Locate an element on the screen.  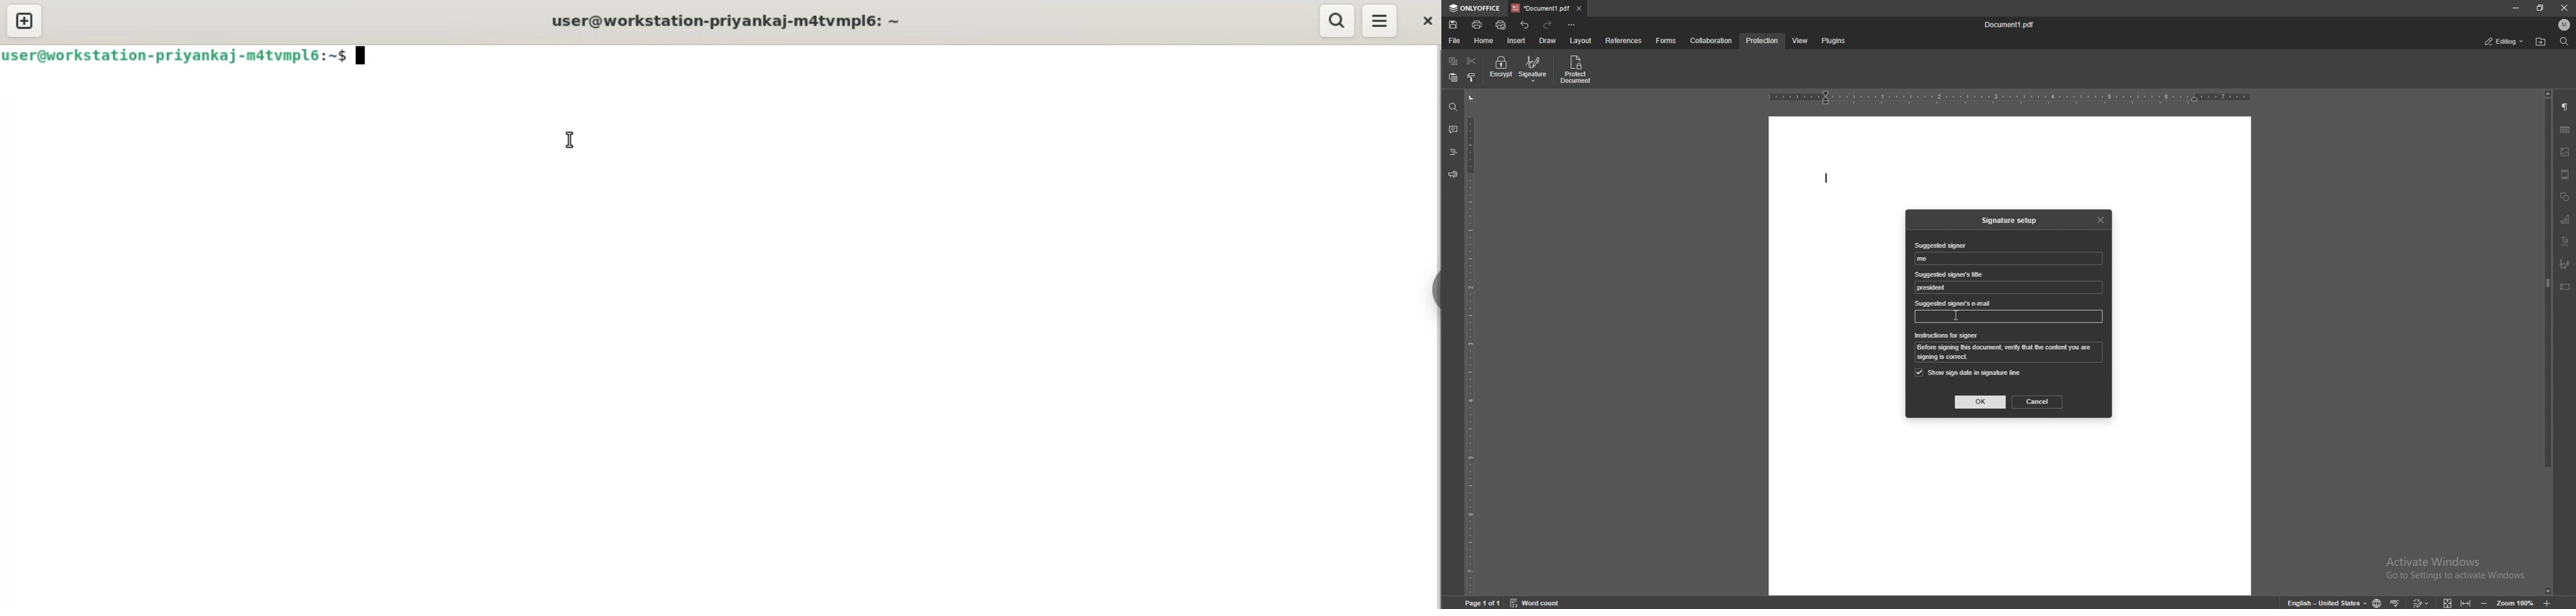
view is located at coordinates (1798, 41).